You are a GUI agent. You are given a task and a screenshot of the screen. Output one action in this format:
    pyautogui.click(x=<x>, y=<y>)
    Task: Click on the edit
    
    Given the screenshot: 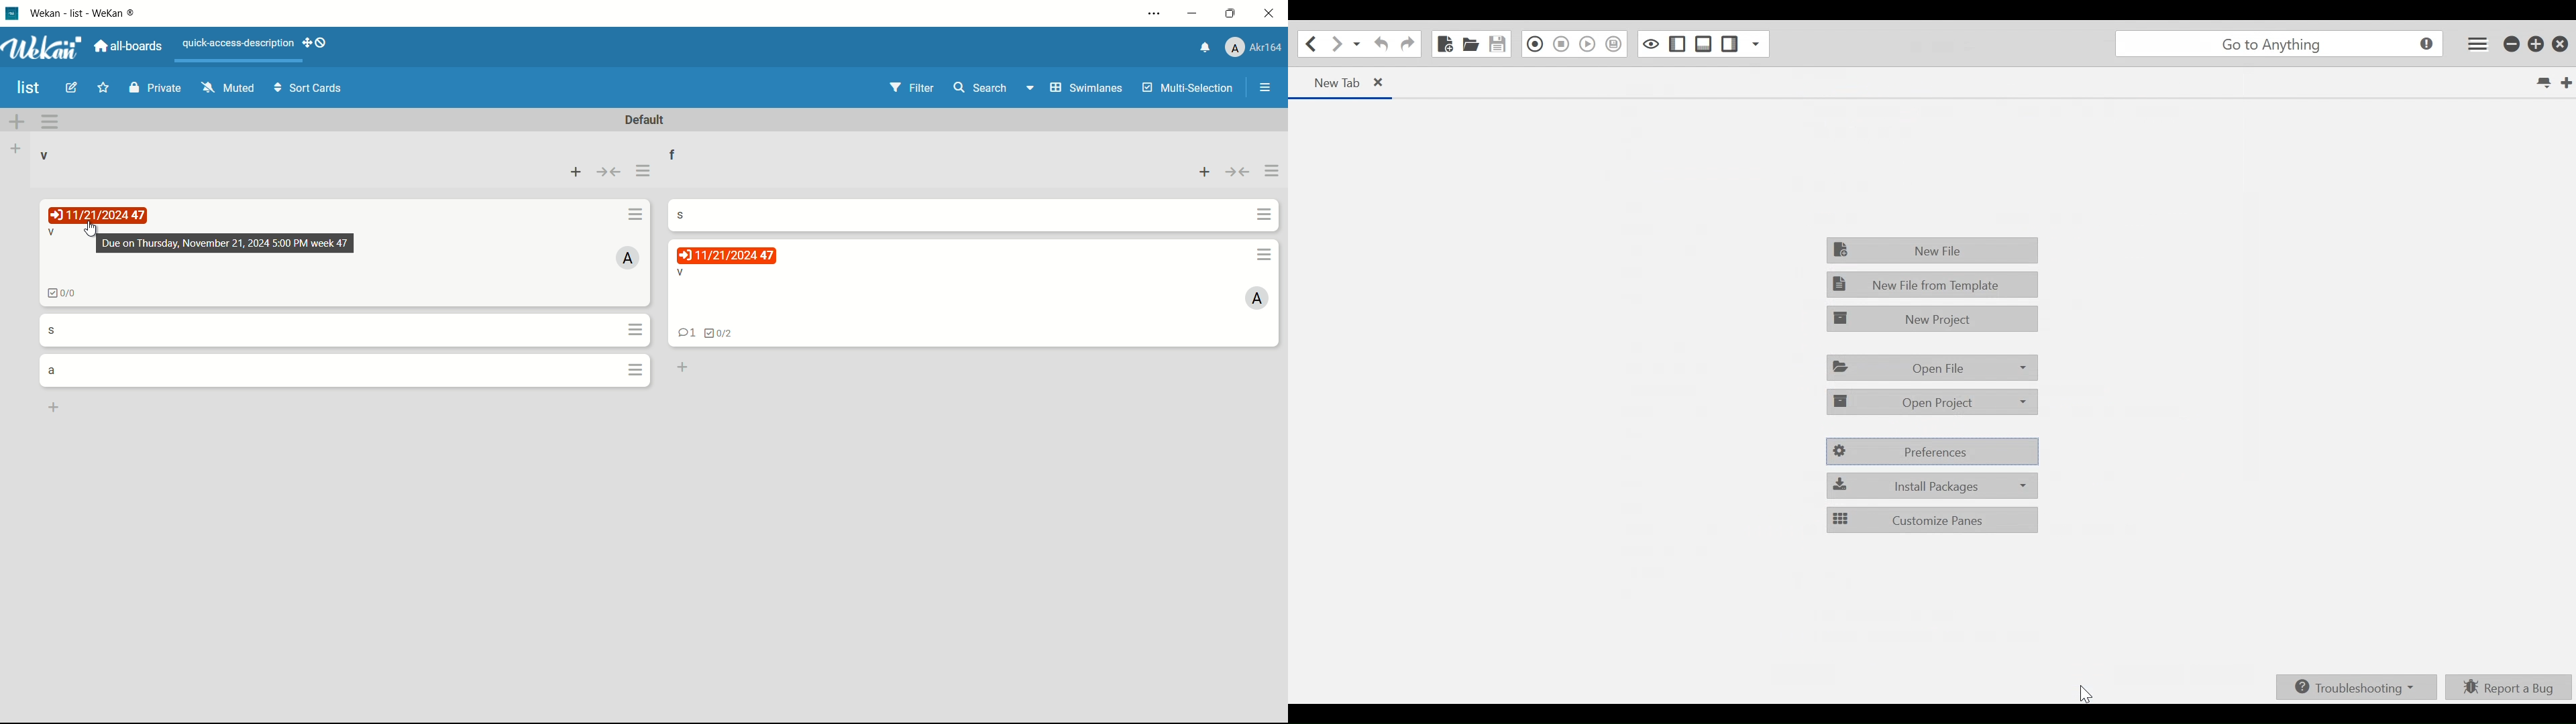 What is the action you would take?
    pyautogui.click(x=73, y=89)
    